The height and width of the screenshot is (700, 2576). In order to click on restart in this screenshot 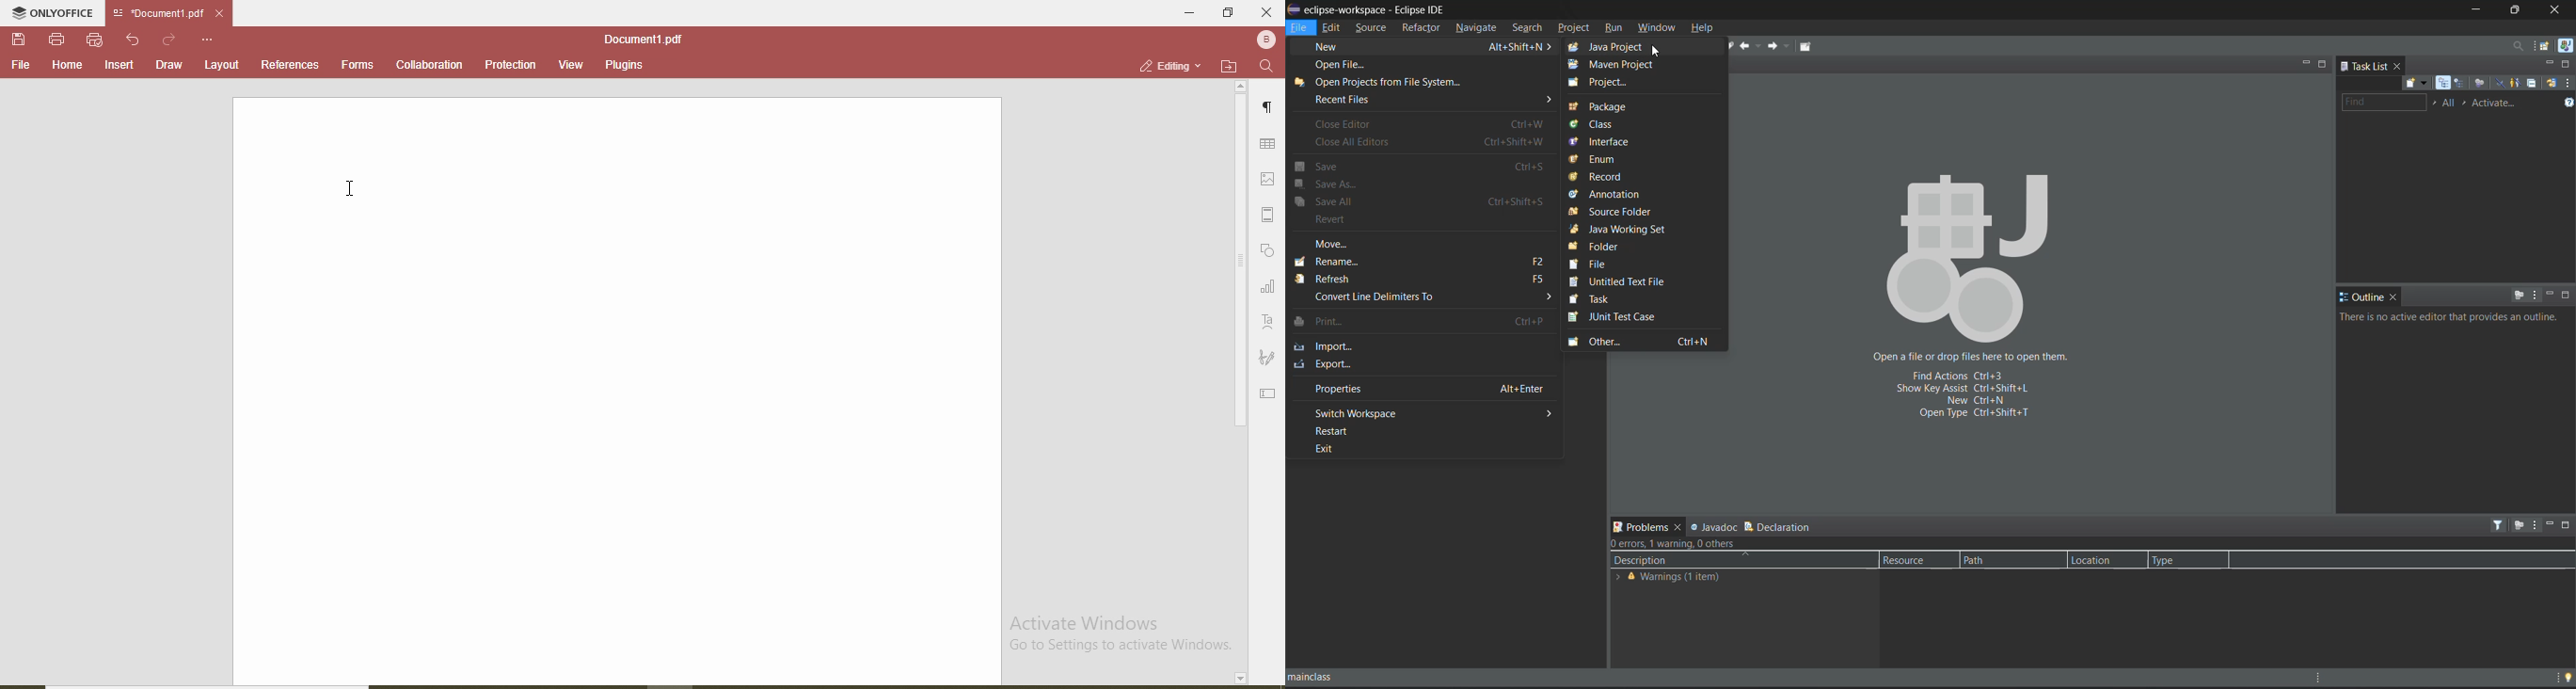, I will do `click(1393, 431)`.